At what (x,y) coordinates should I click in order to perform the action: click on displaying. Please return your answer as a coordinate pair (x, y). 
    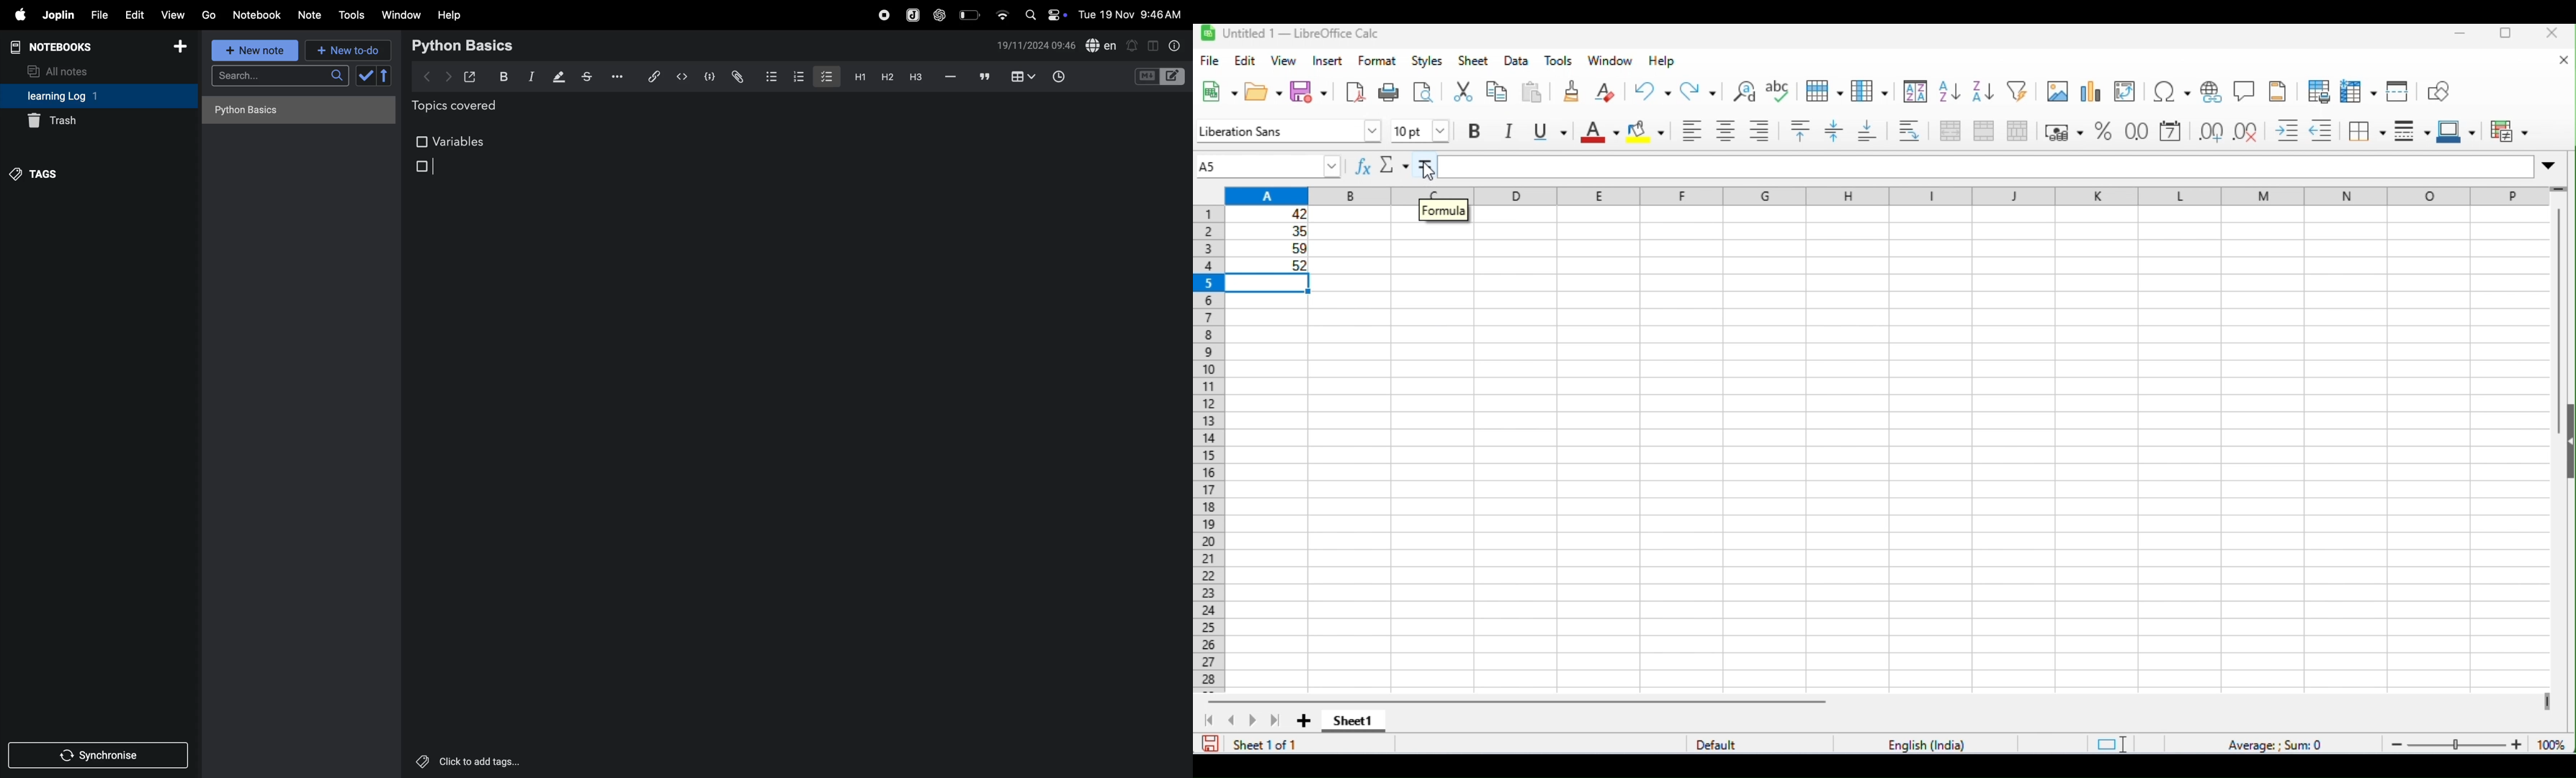
    Looking at the image, I should click on (559, 78).